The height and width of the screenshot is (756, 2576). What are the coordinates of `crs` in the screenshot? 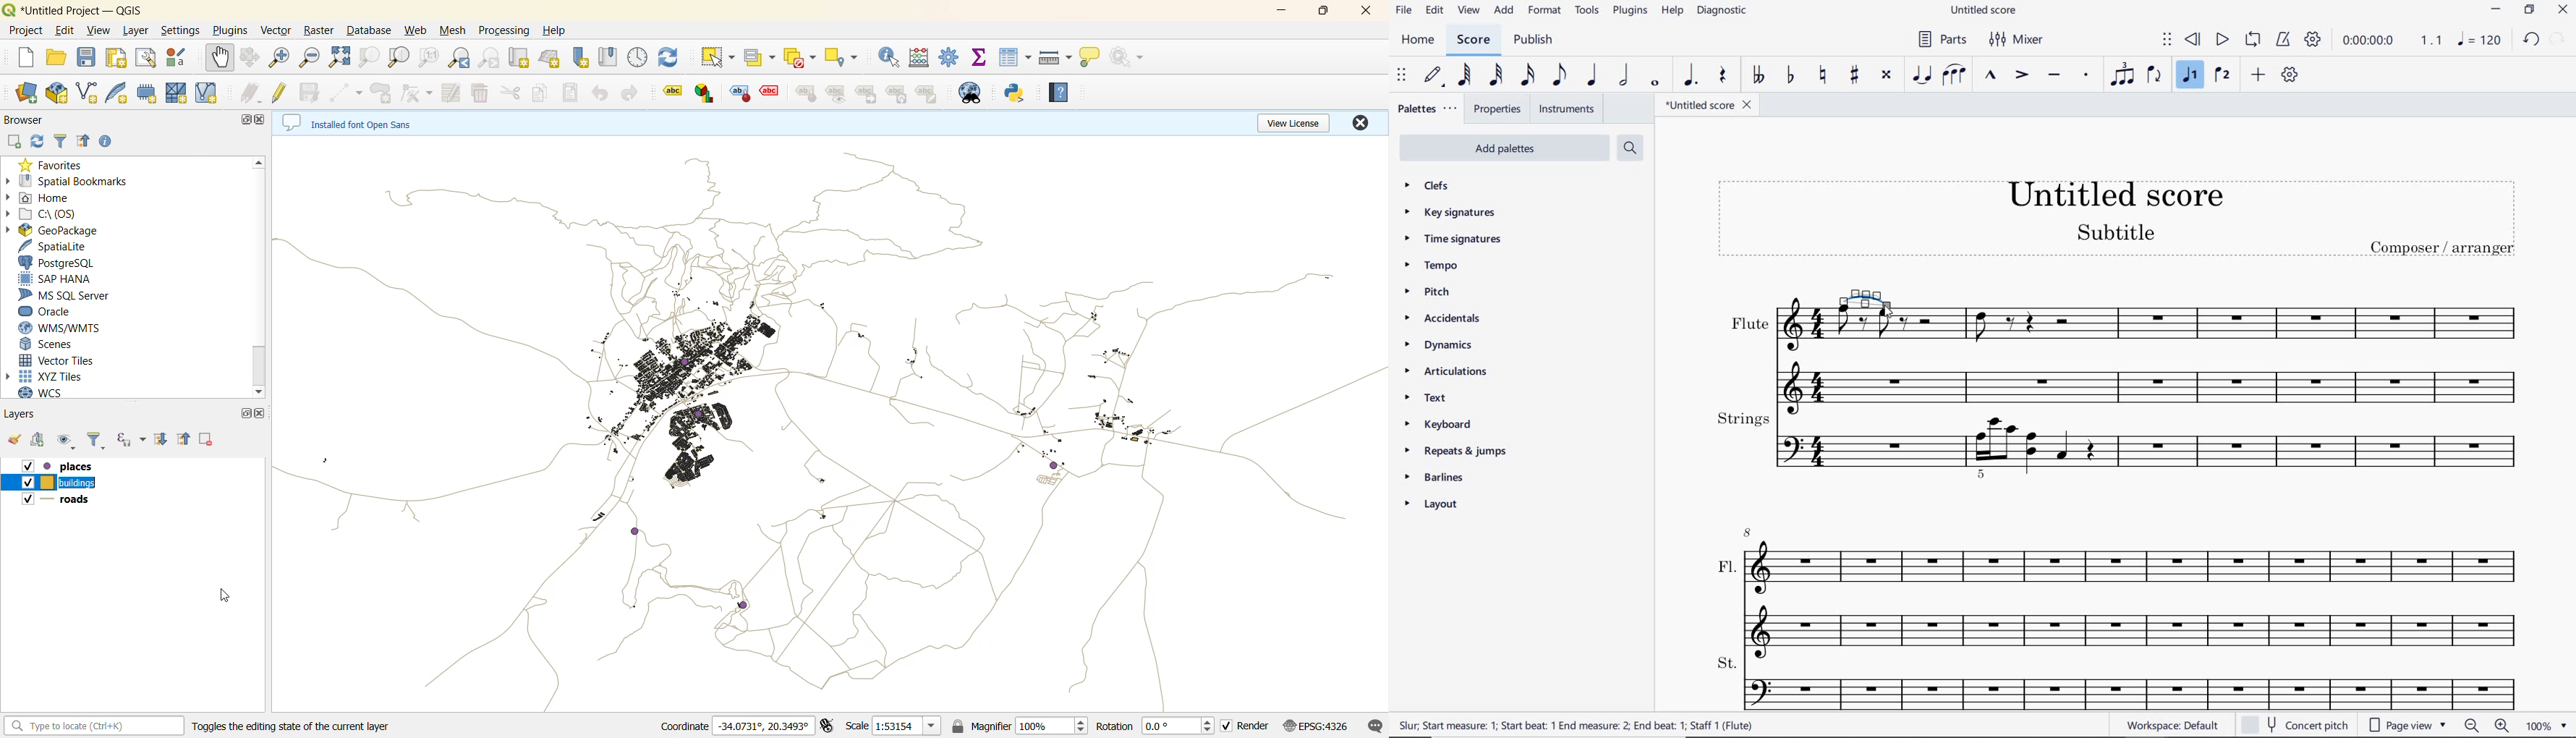 It's located at (1322, 724).